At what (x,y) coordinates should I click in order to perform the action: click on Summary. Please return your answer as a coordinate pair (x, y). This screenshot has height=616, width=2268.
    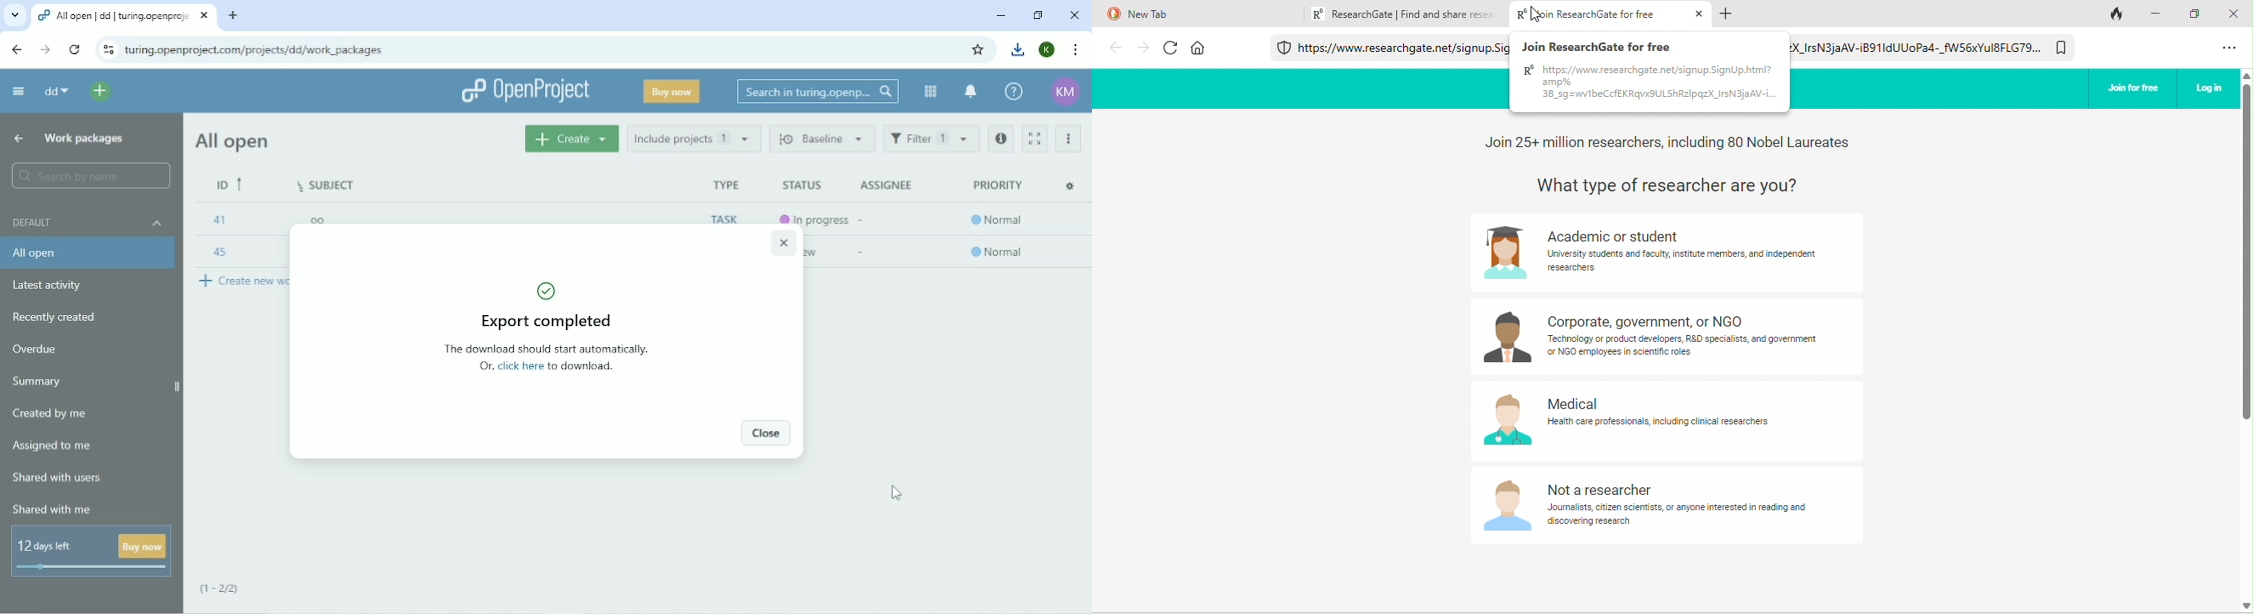
    Looking at the image, I should click on (36, 382).